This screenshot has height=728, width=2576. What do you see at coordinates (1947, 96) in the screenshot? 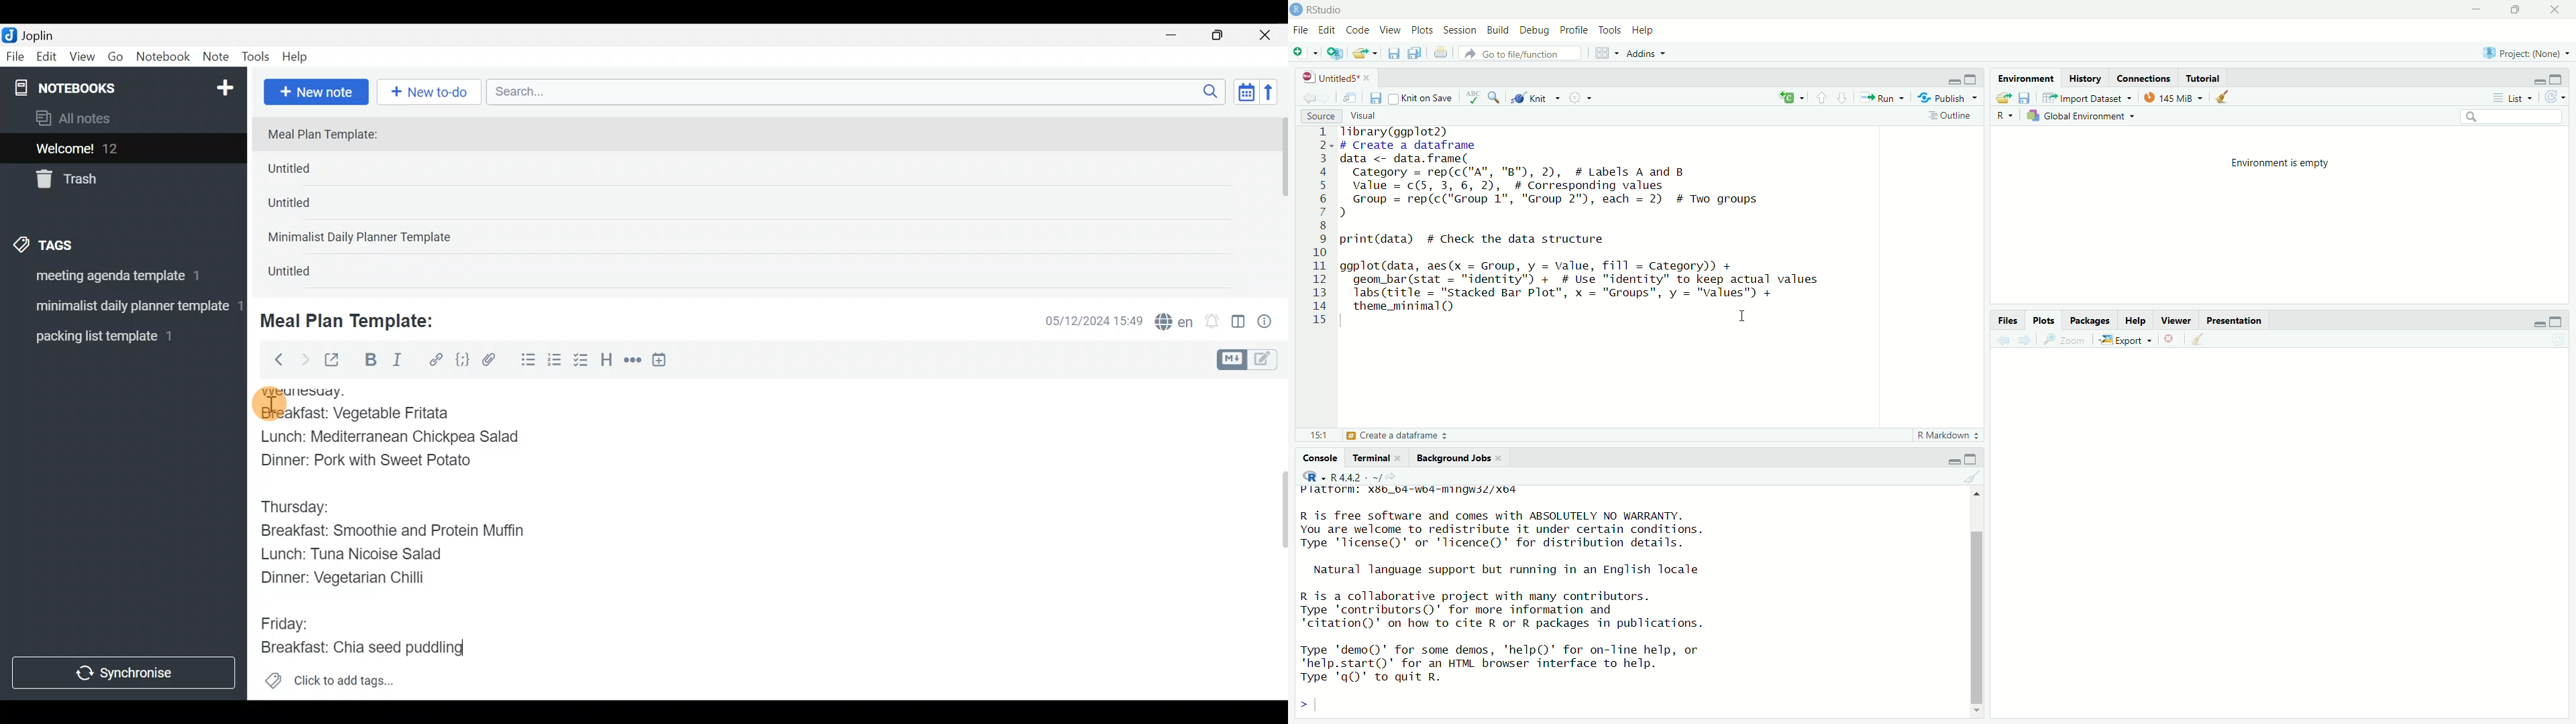
I see `Publish` at bounding box center [1947, 96].